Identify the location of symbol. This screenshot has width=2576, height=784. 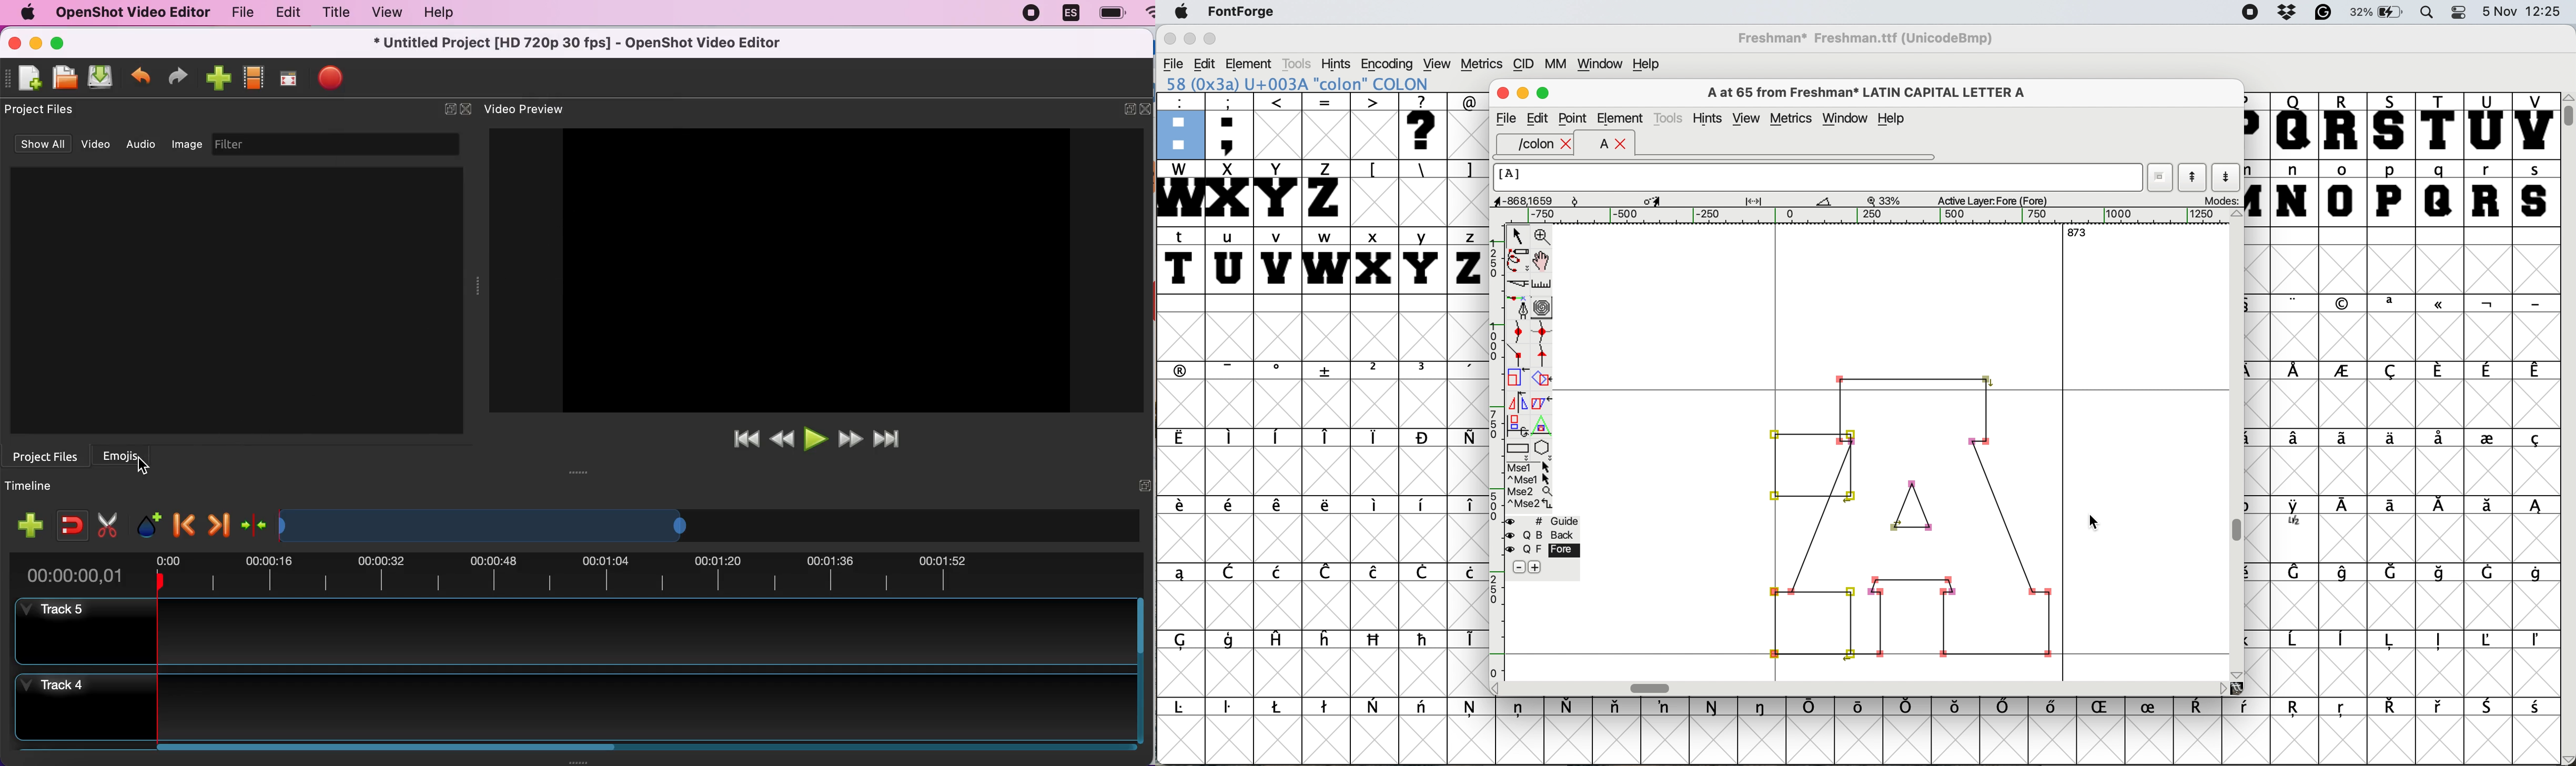
(1278, 437).